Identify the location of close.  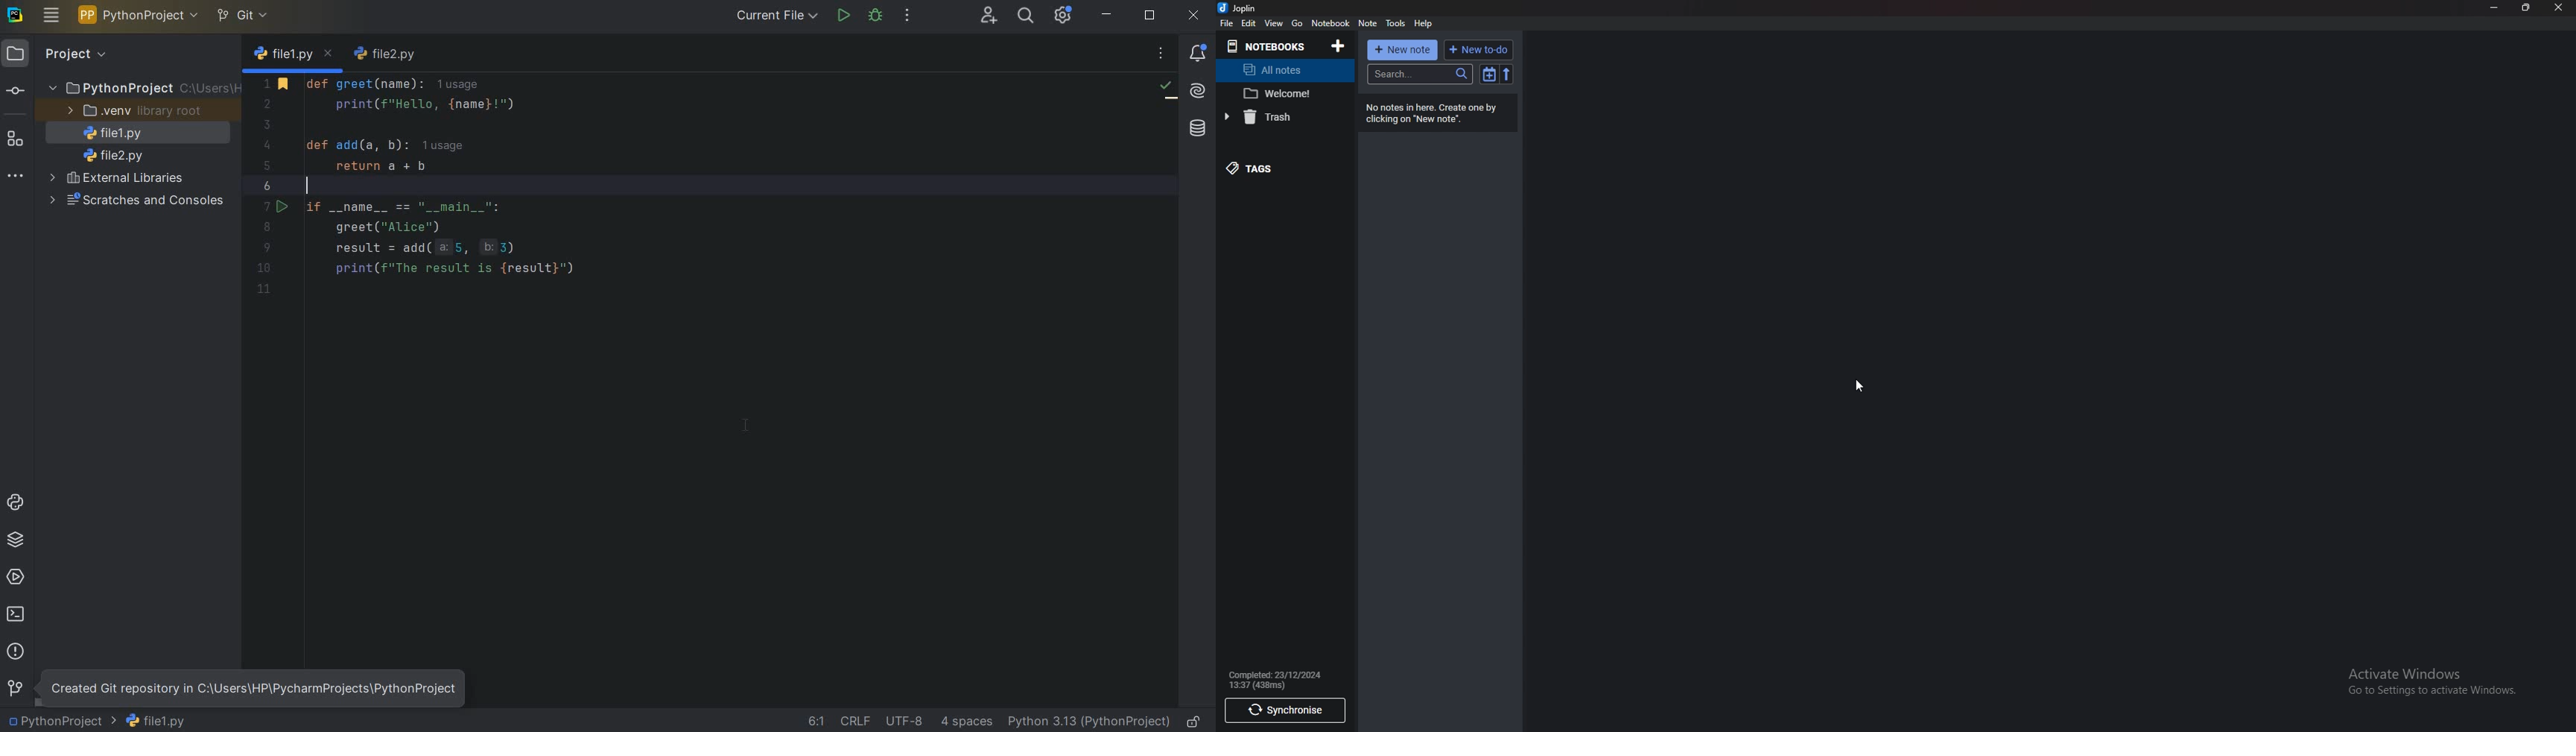
(1196, 16).